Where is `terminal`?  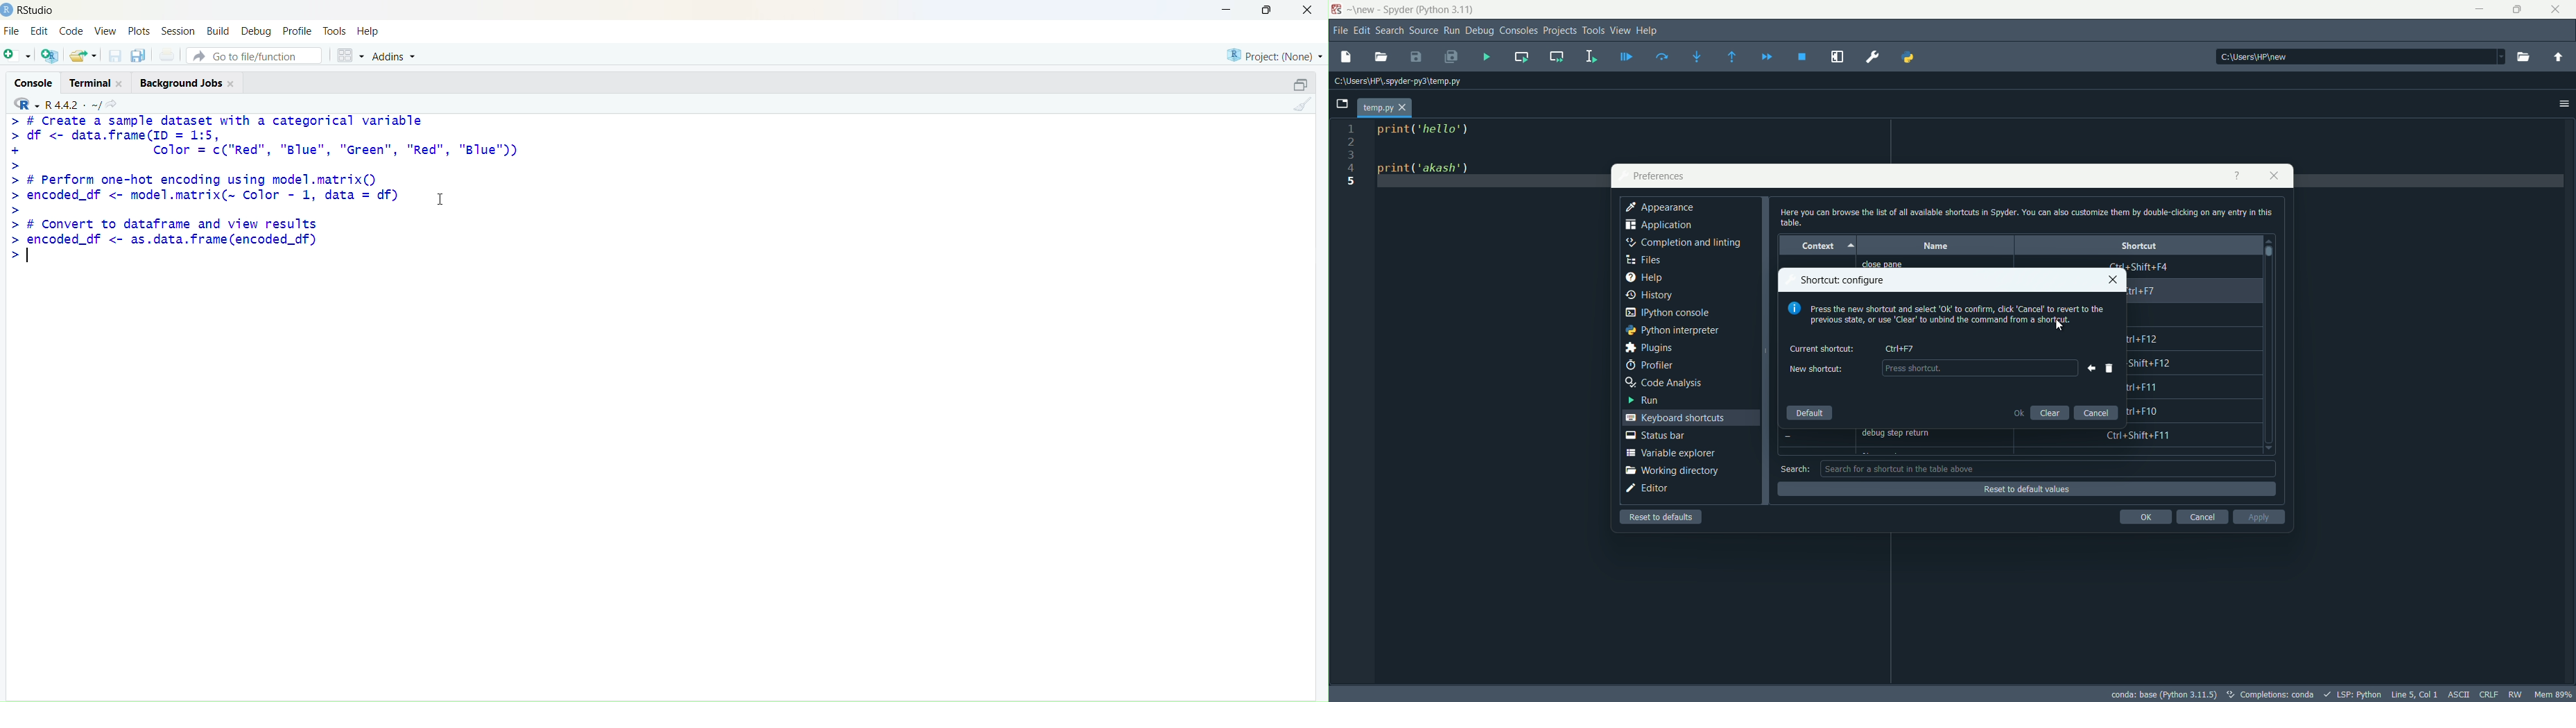 terminal is located at coordinates (89, 84).